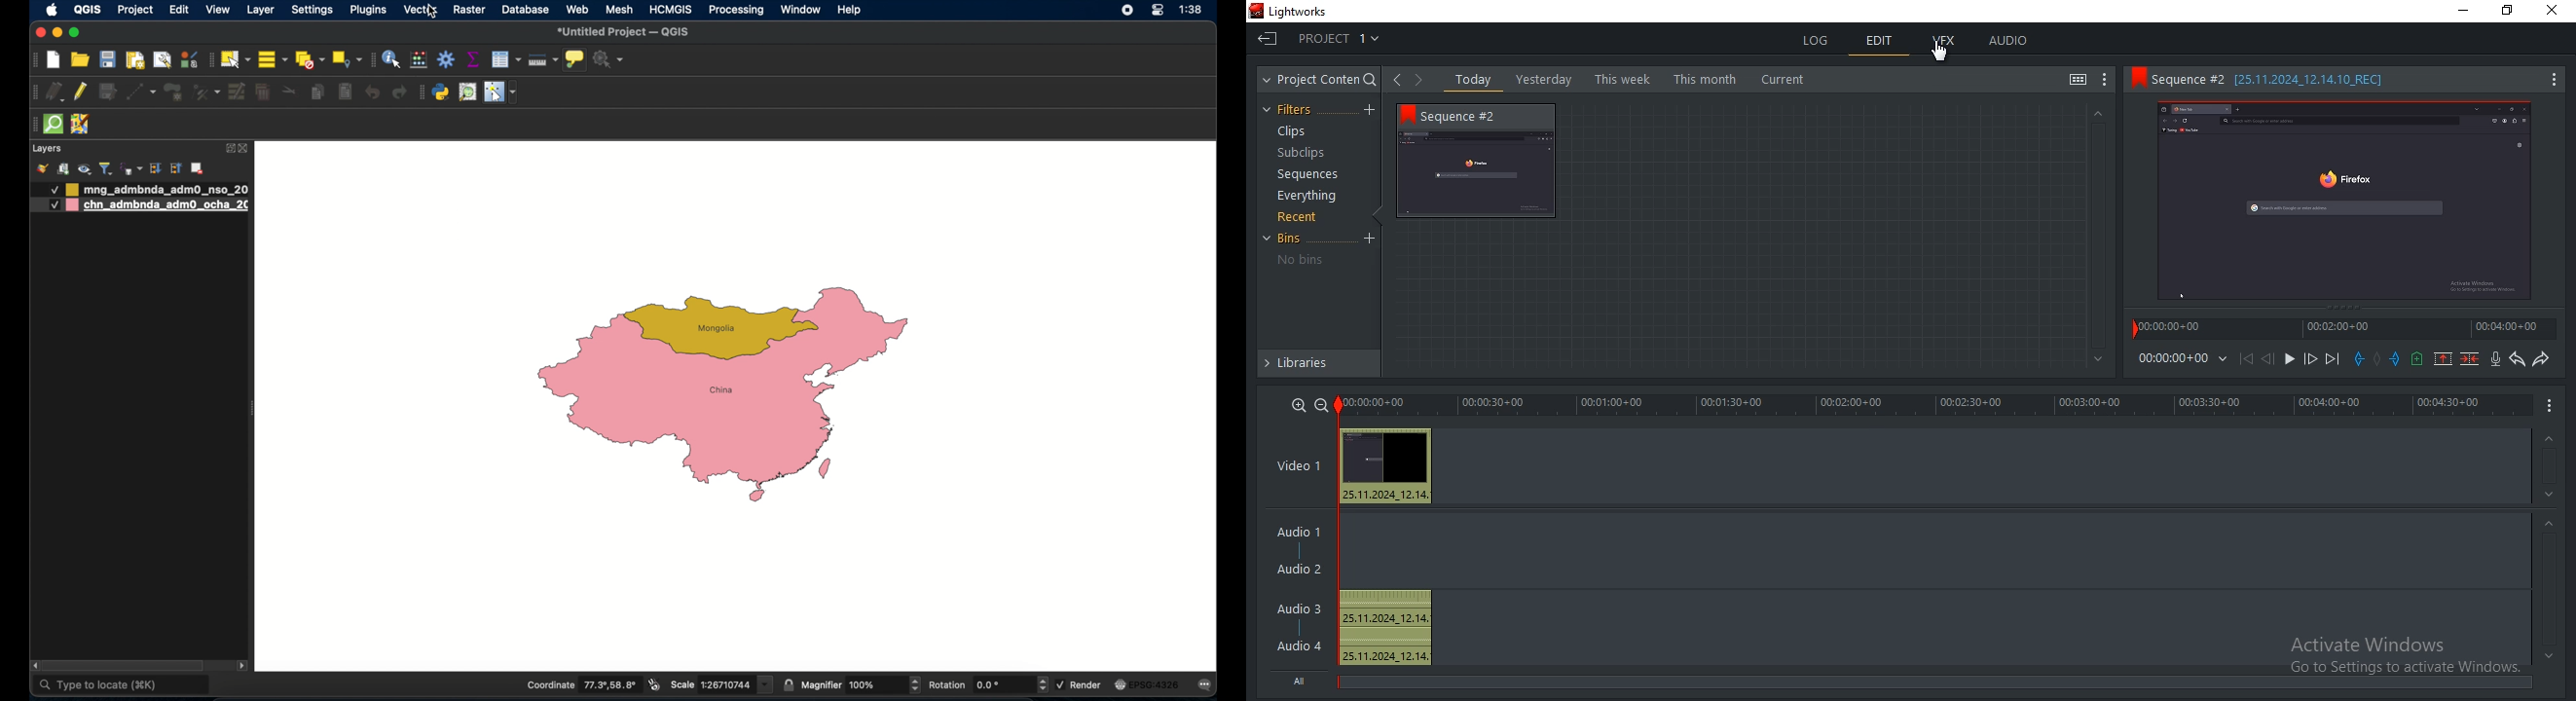  What do you see at coordinates (790, 683) in the screenshot?
I see `lock scale` at bounding box center [790, 683].